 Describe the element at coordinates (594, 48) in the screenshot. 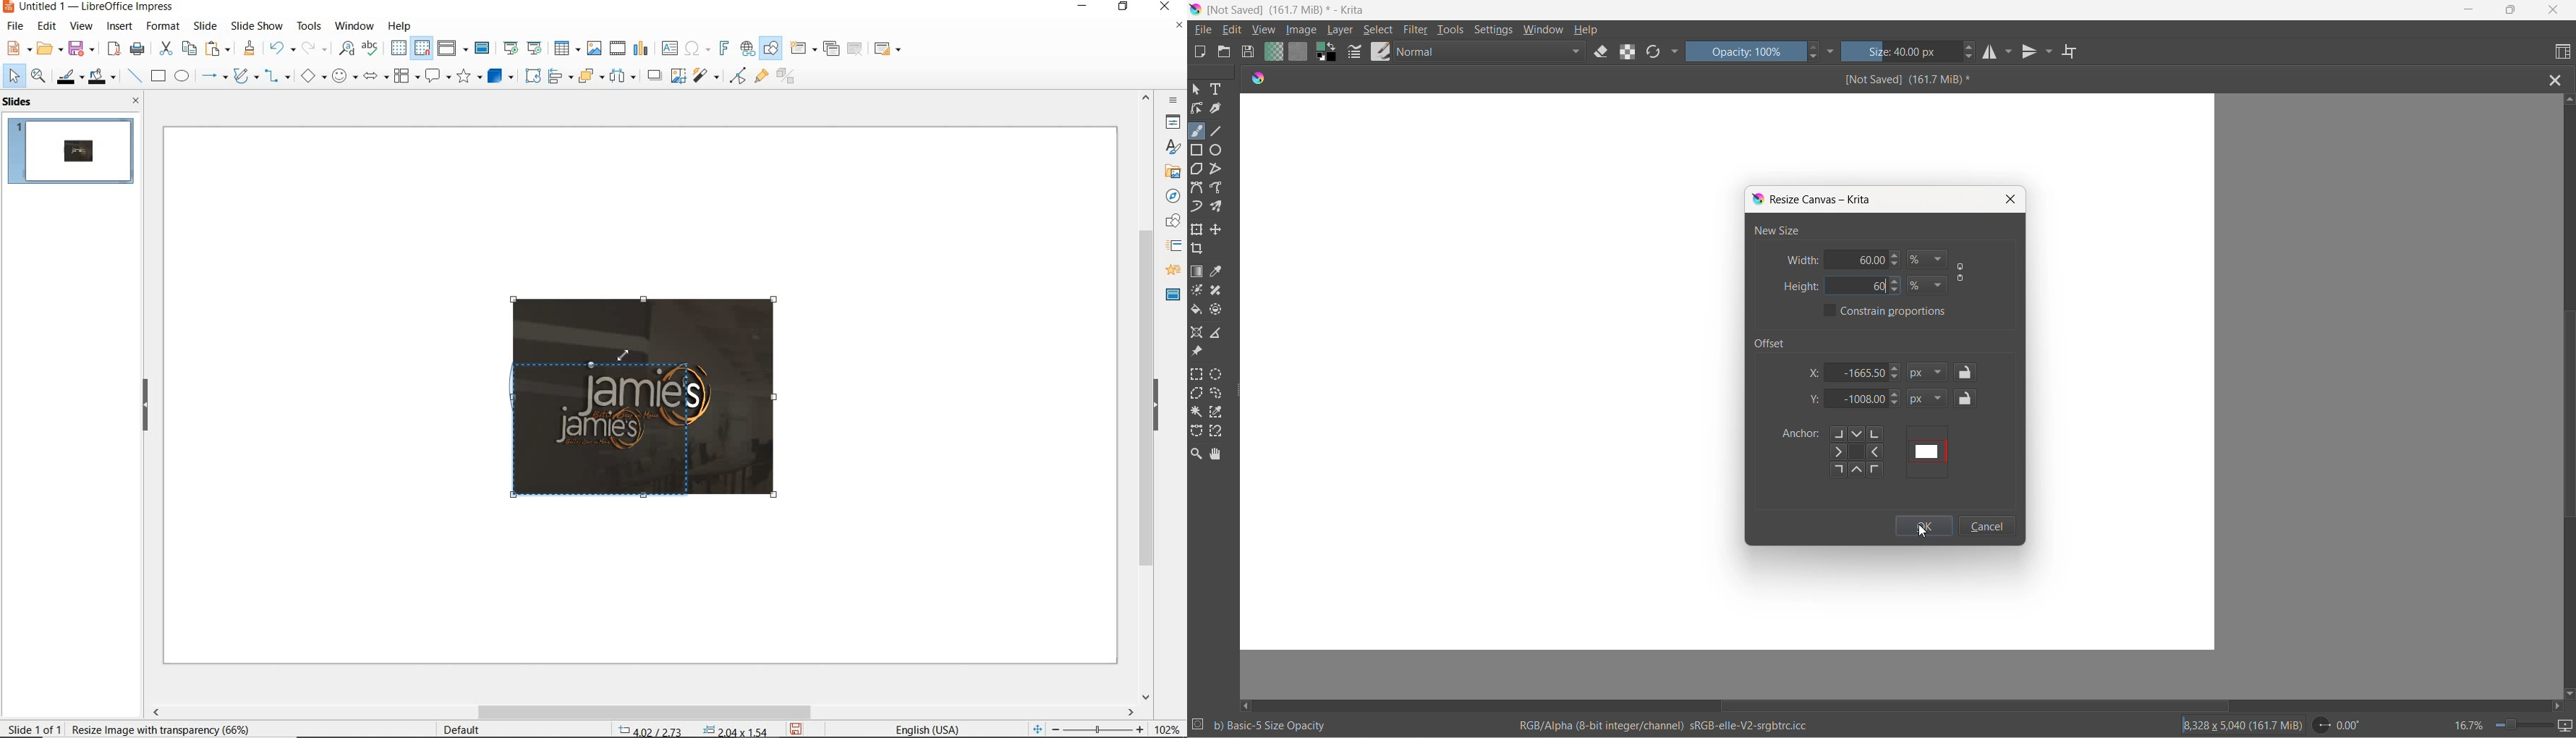

I see `insert image` at that location.